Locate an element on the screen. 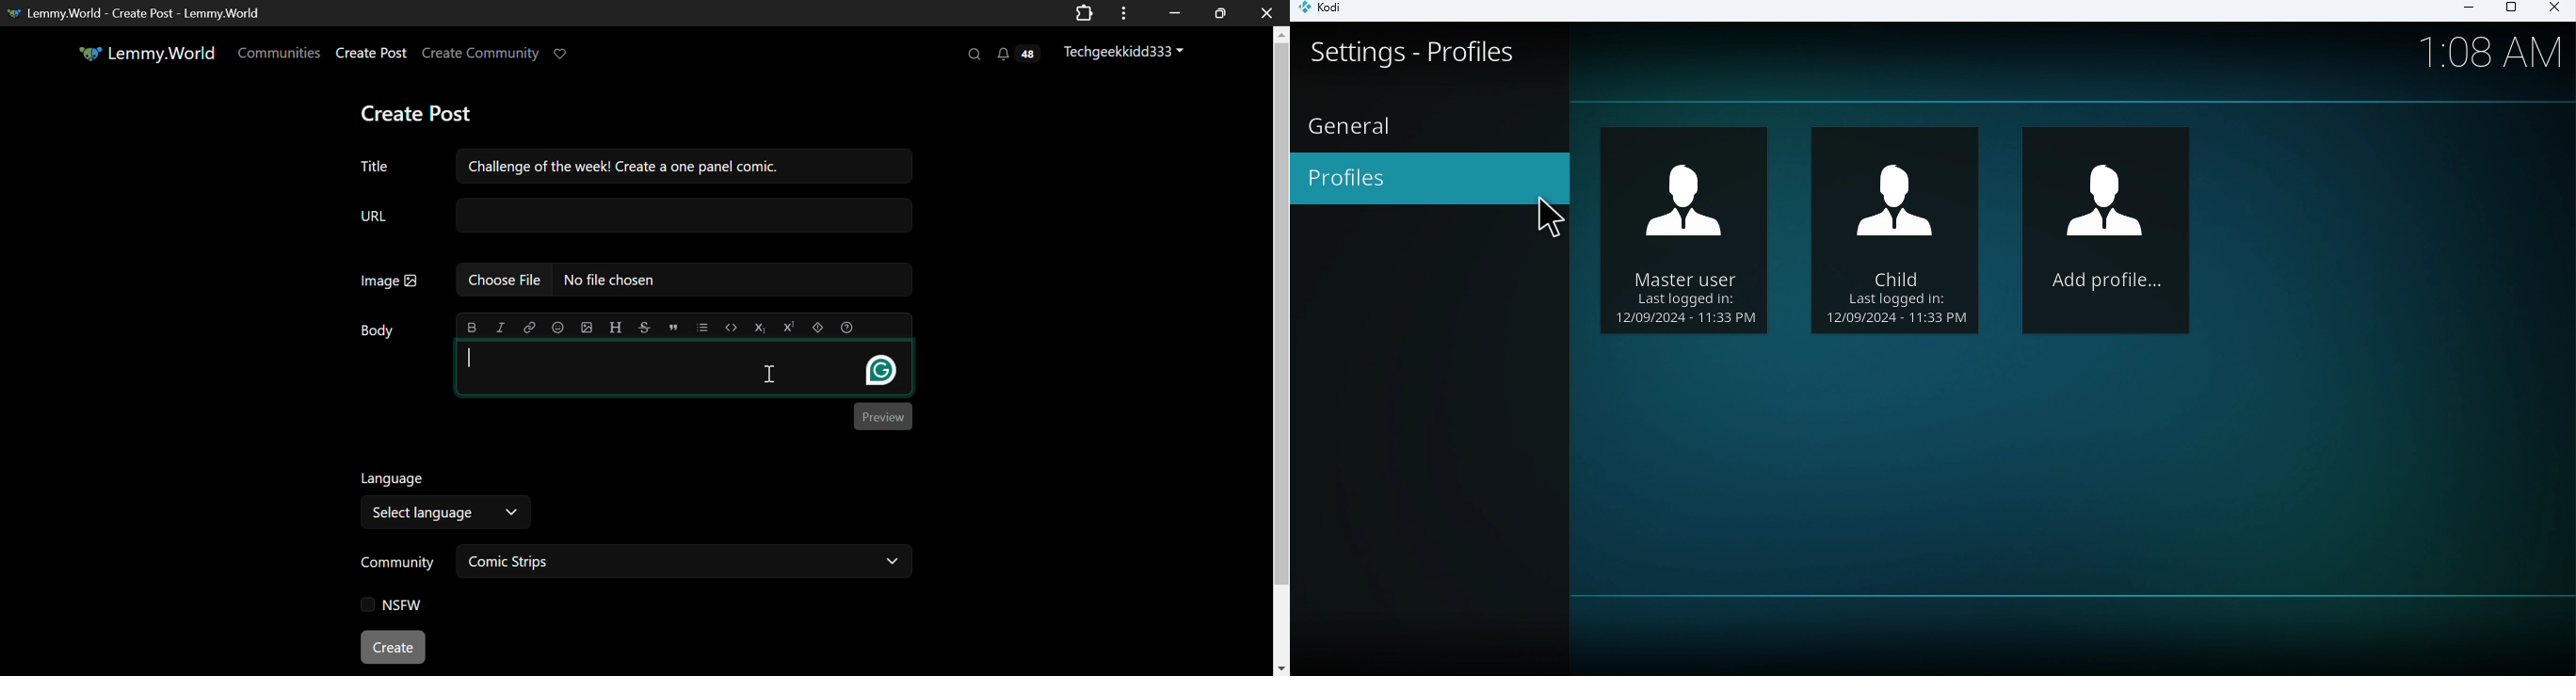 The height and width of the screenshot is (700, 2576). NSFW is located at coordinates (394, 606).